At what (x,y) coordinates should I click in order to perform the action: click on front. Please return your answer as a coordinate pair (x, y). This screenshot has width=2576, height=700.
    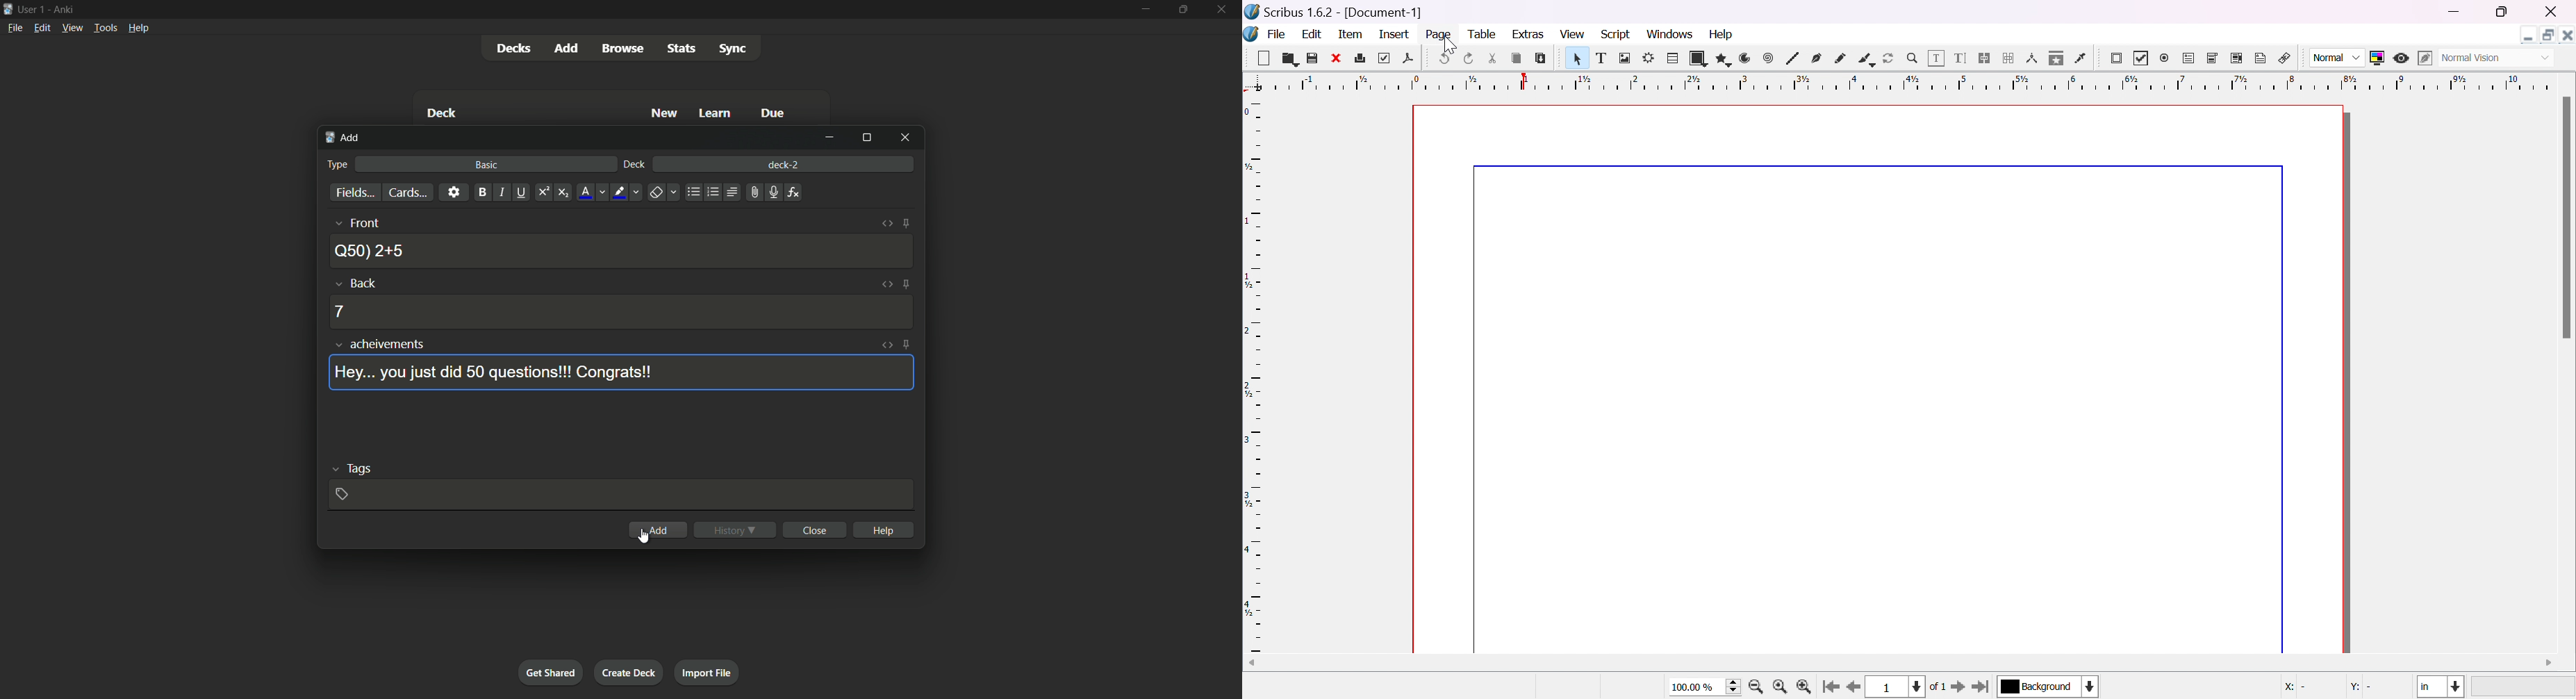
    Looking at the image, I should click on (357, 223).